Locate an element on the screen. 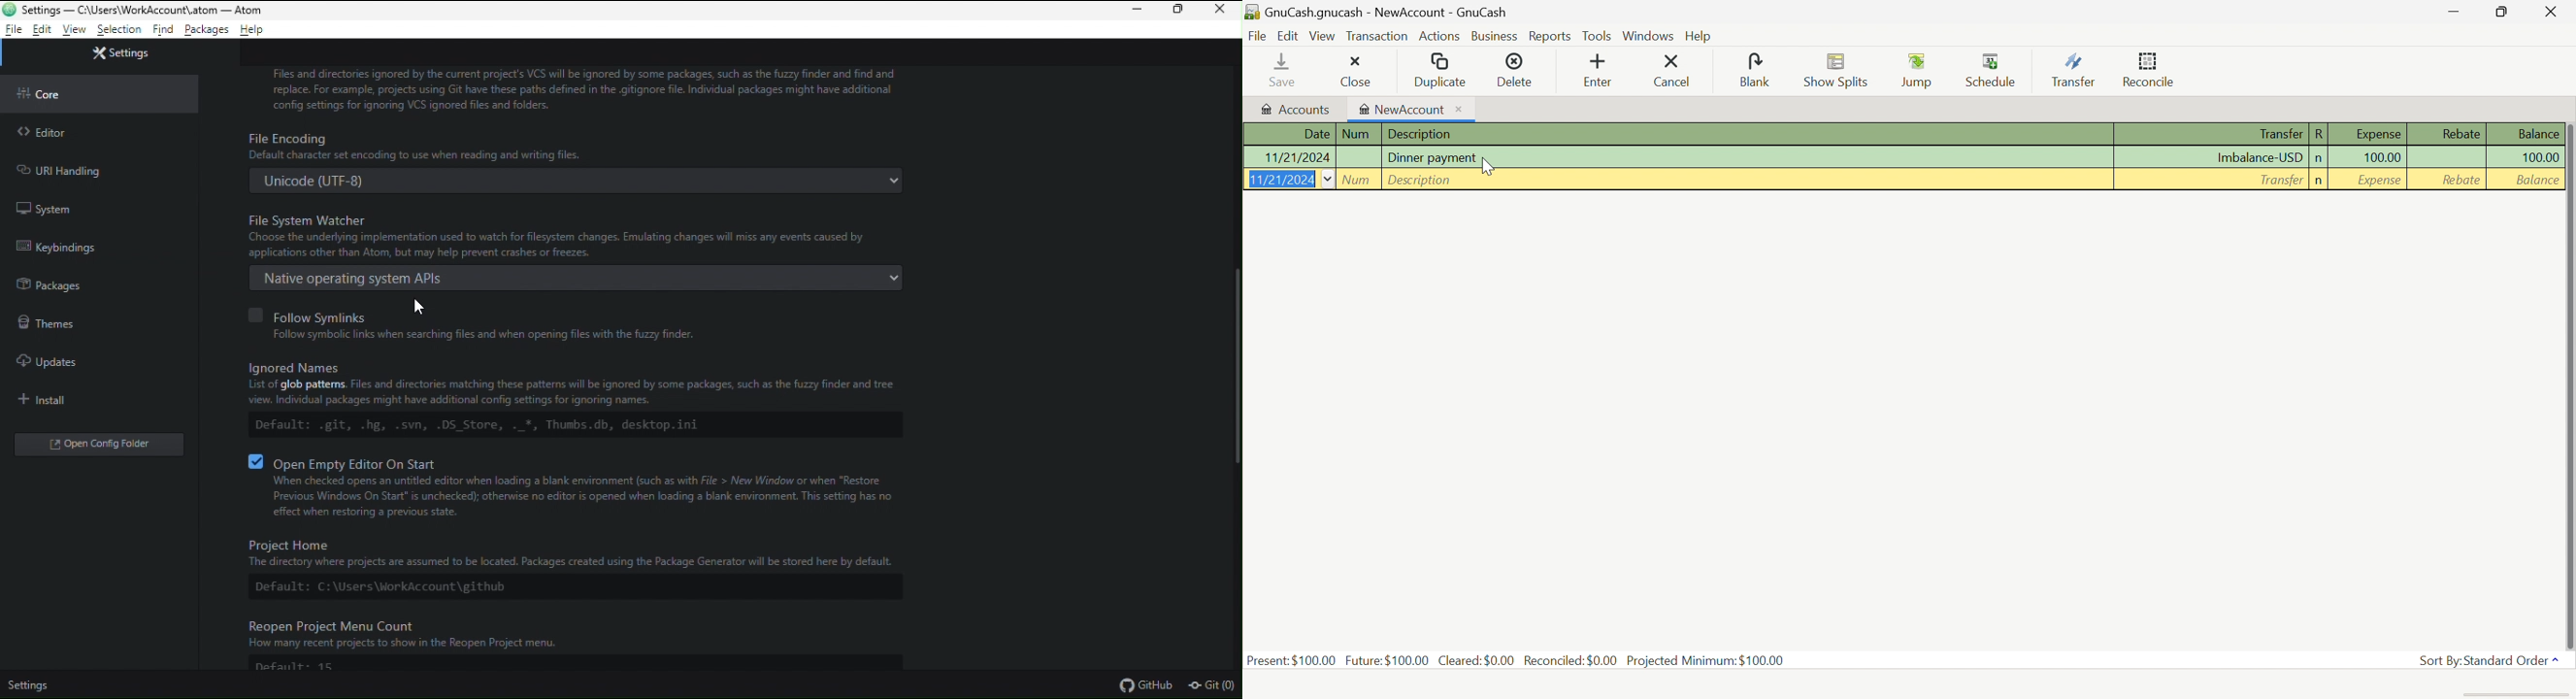  Schedule is located at coordinates (1995, 68).